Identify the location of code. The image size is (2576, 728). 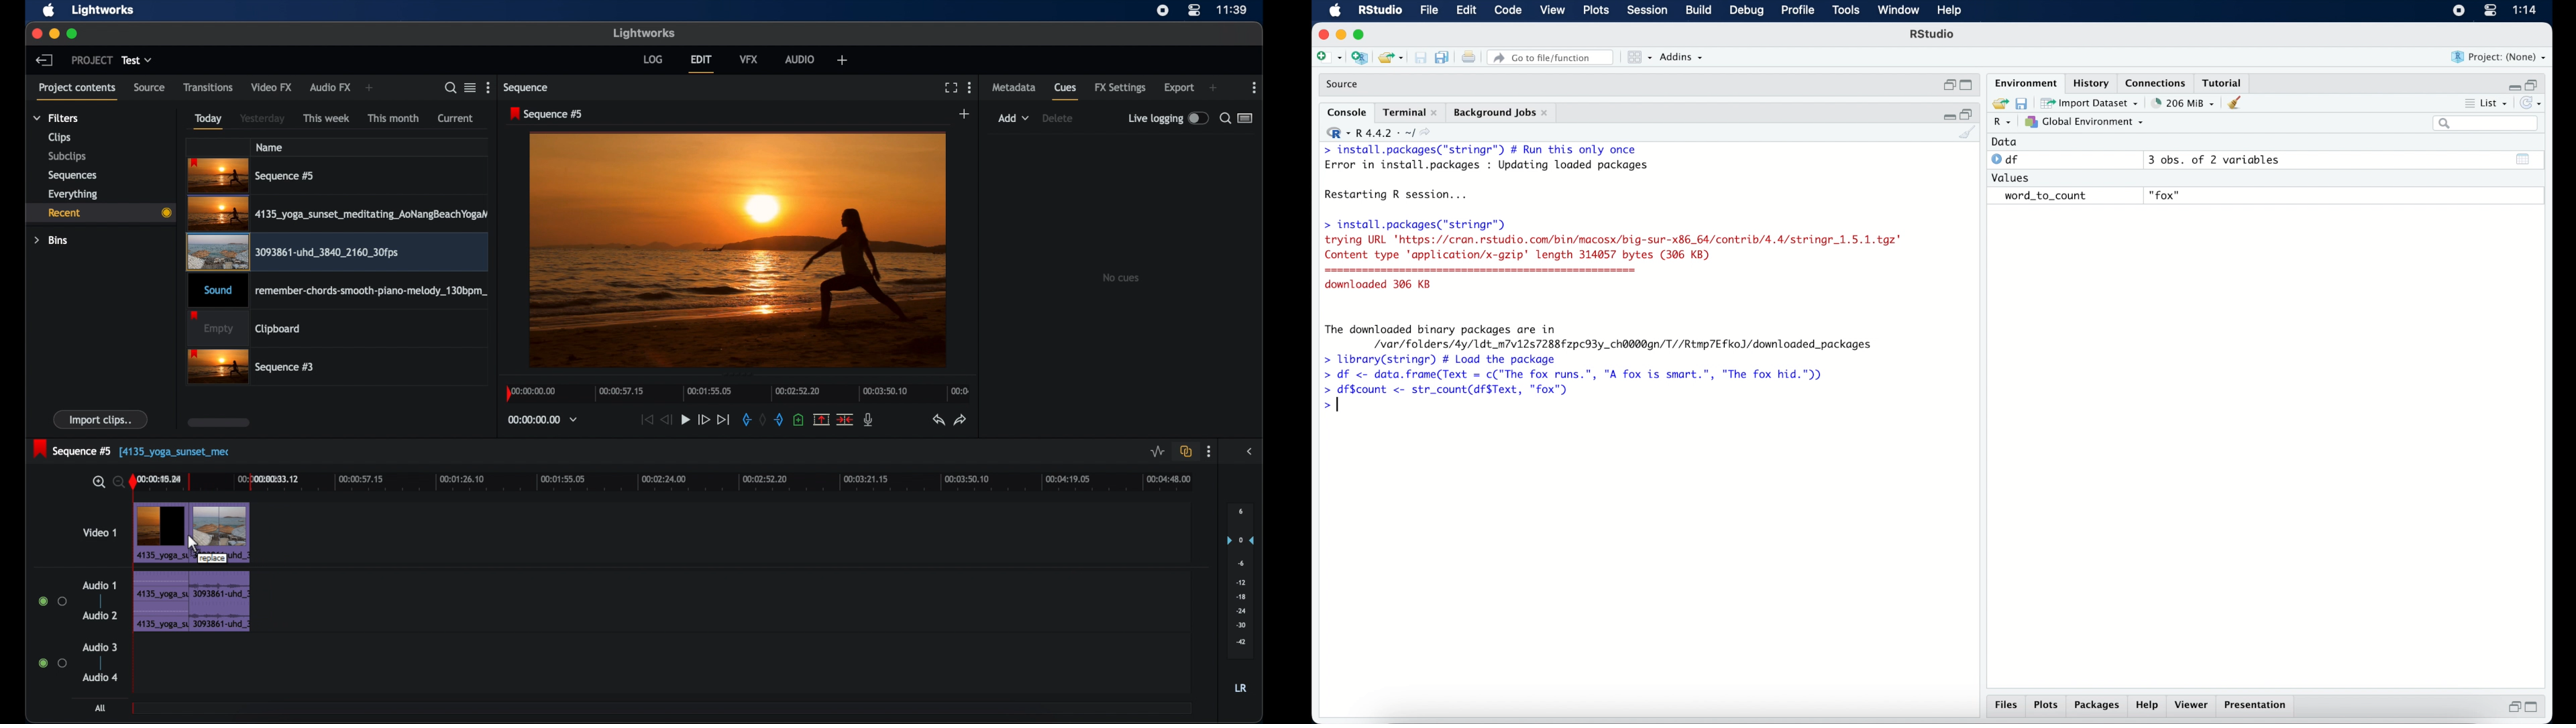
(1508, 11).